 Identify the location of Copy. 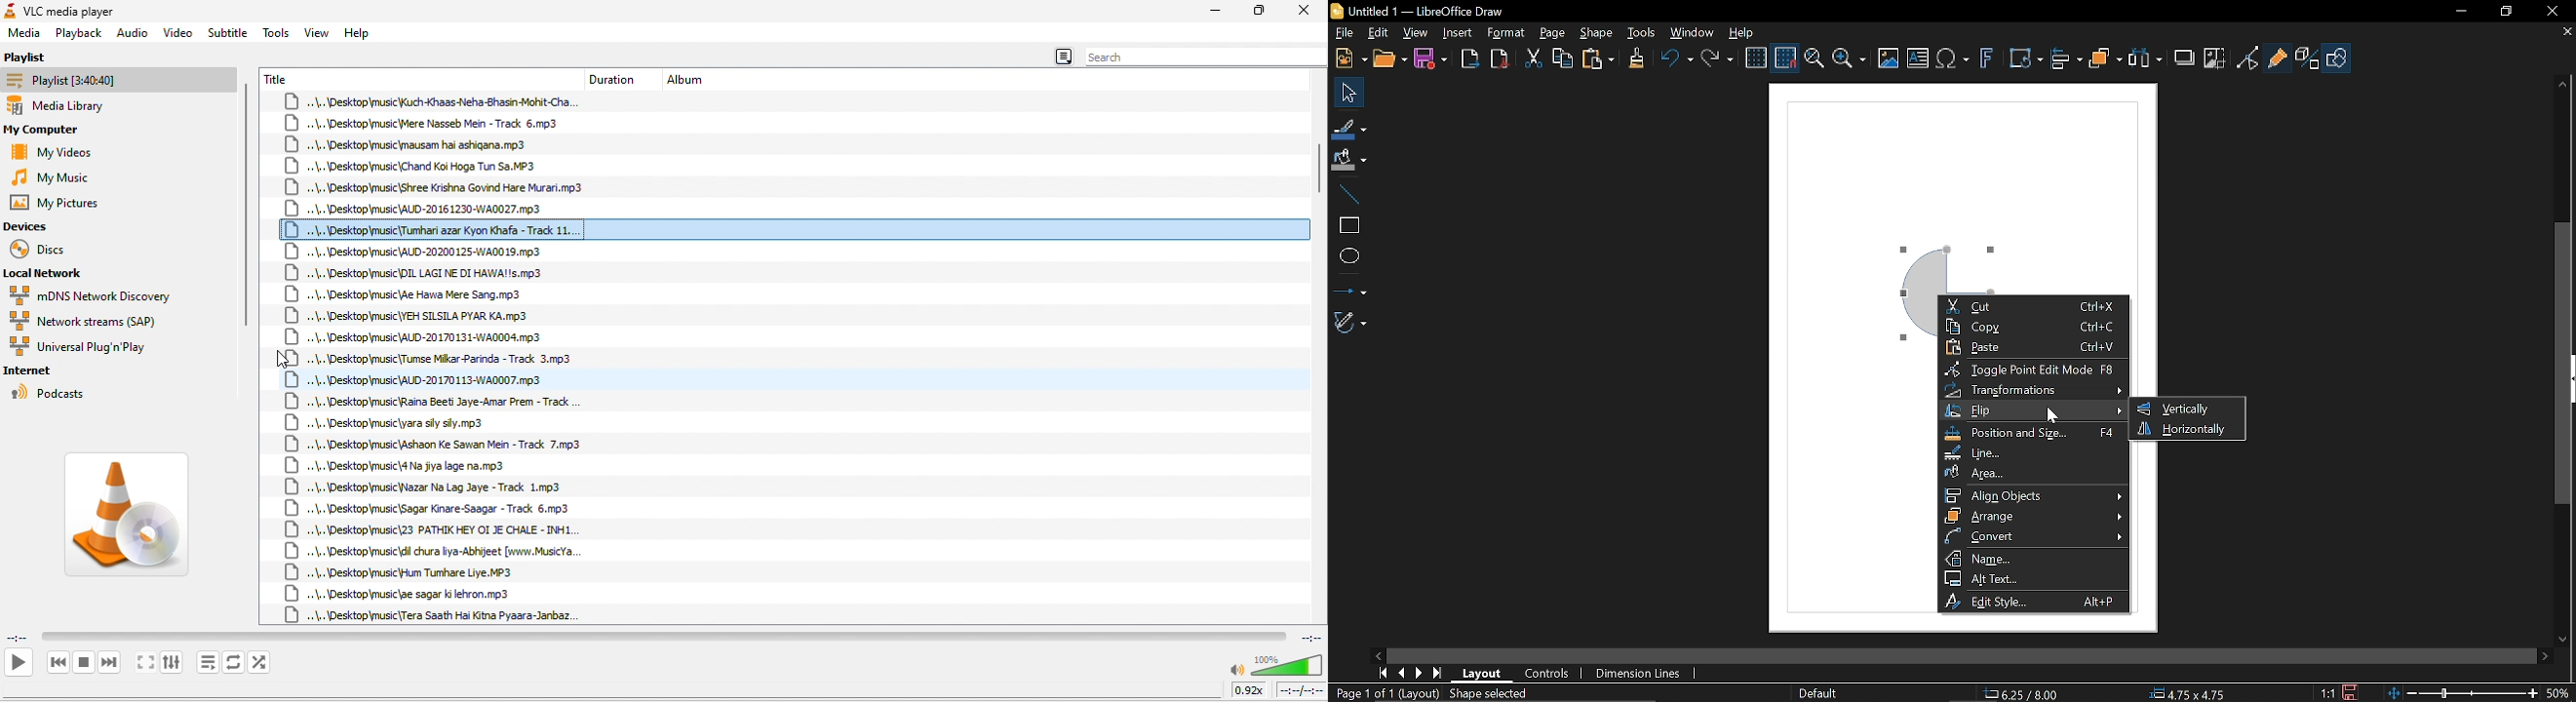
(1563, 59).